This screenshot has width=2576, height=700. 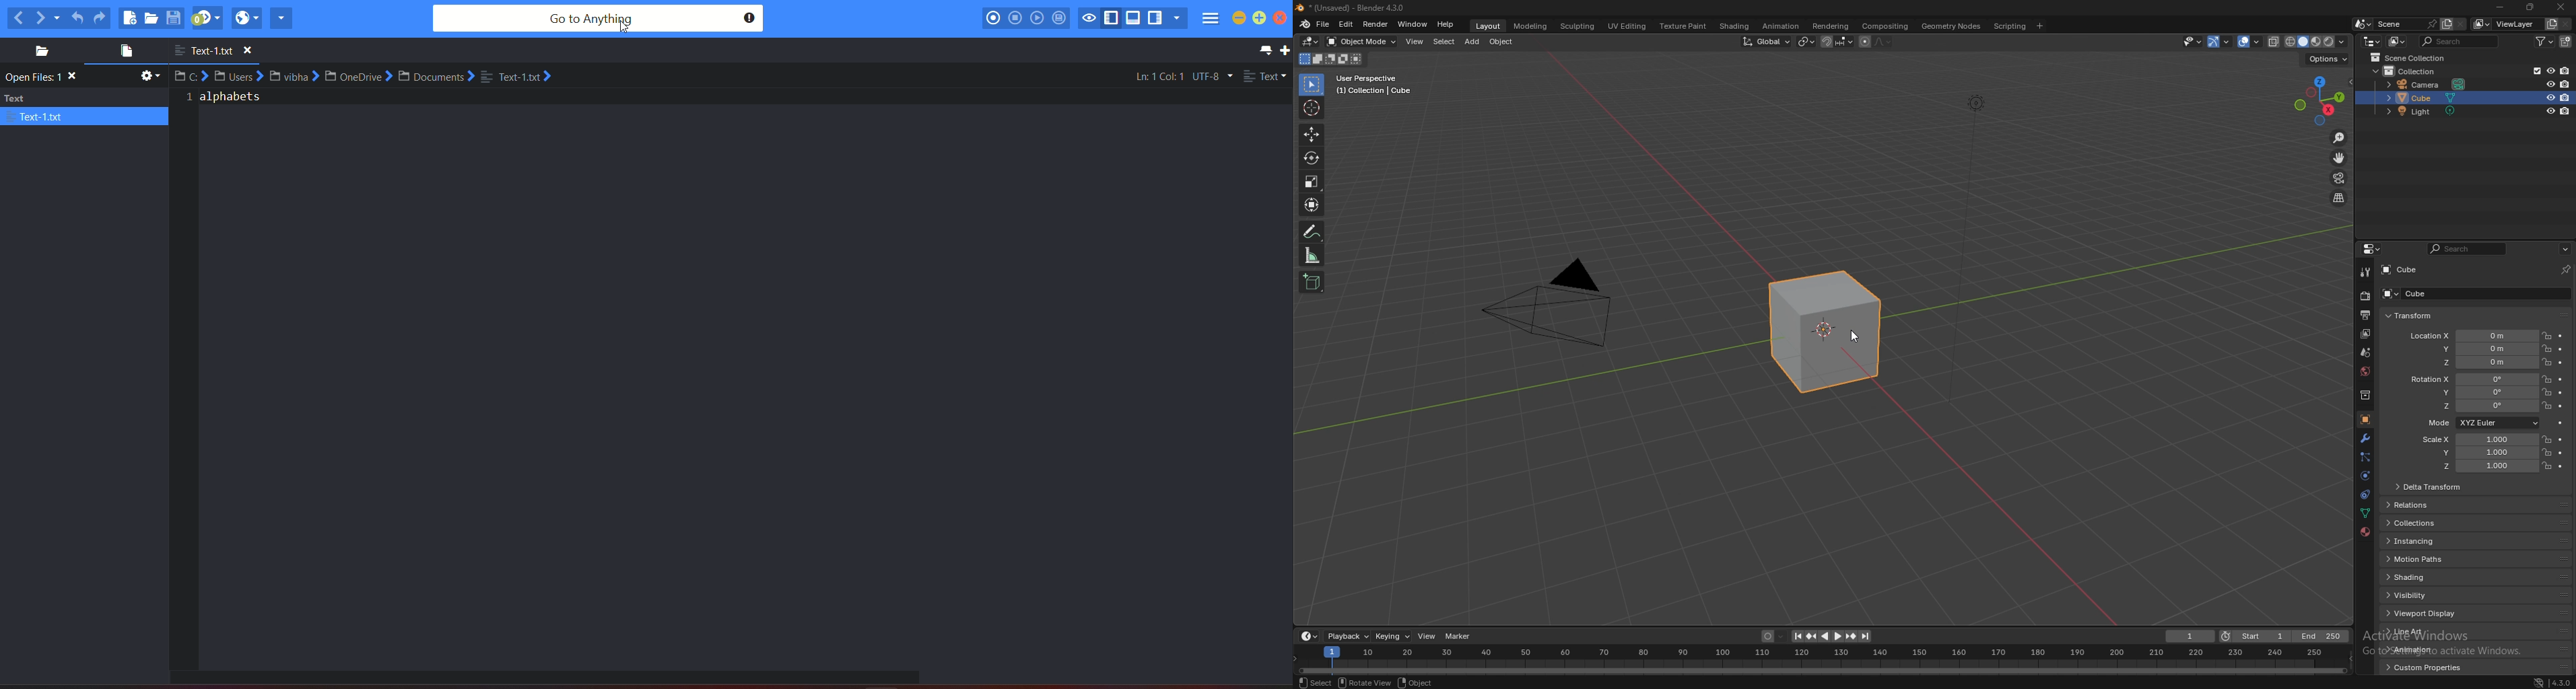 What do you see at coordinates (1951, 25) in the screenshot?
I see `geometry nodes` at bounding box center [1951, 25].